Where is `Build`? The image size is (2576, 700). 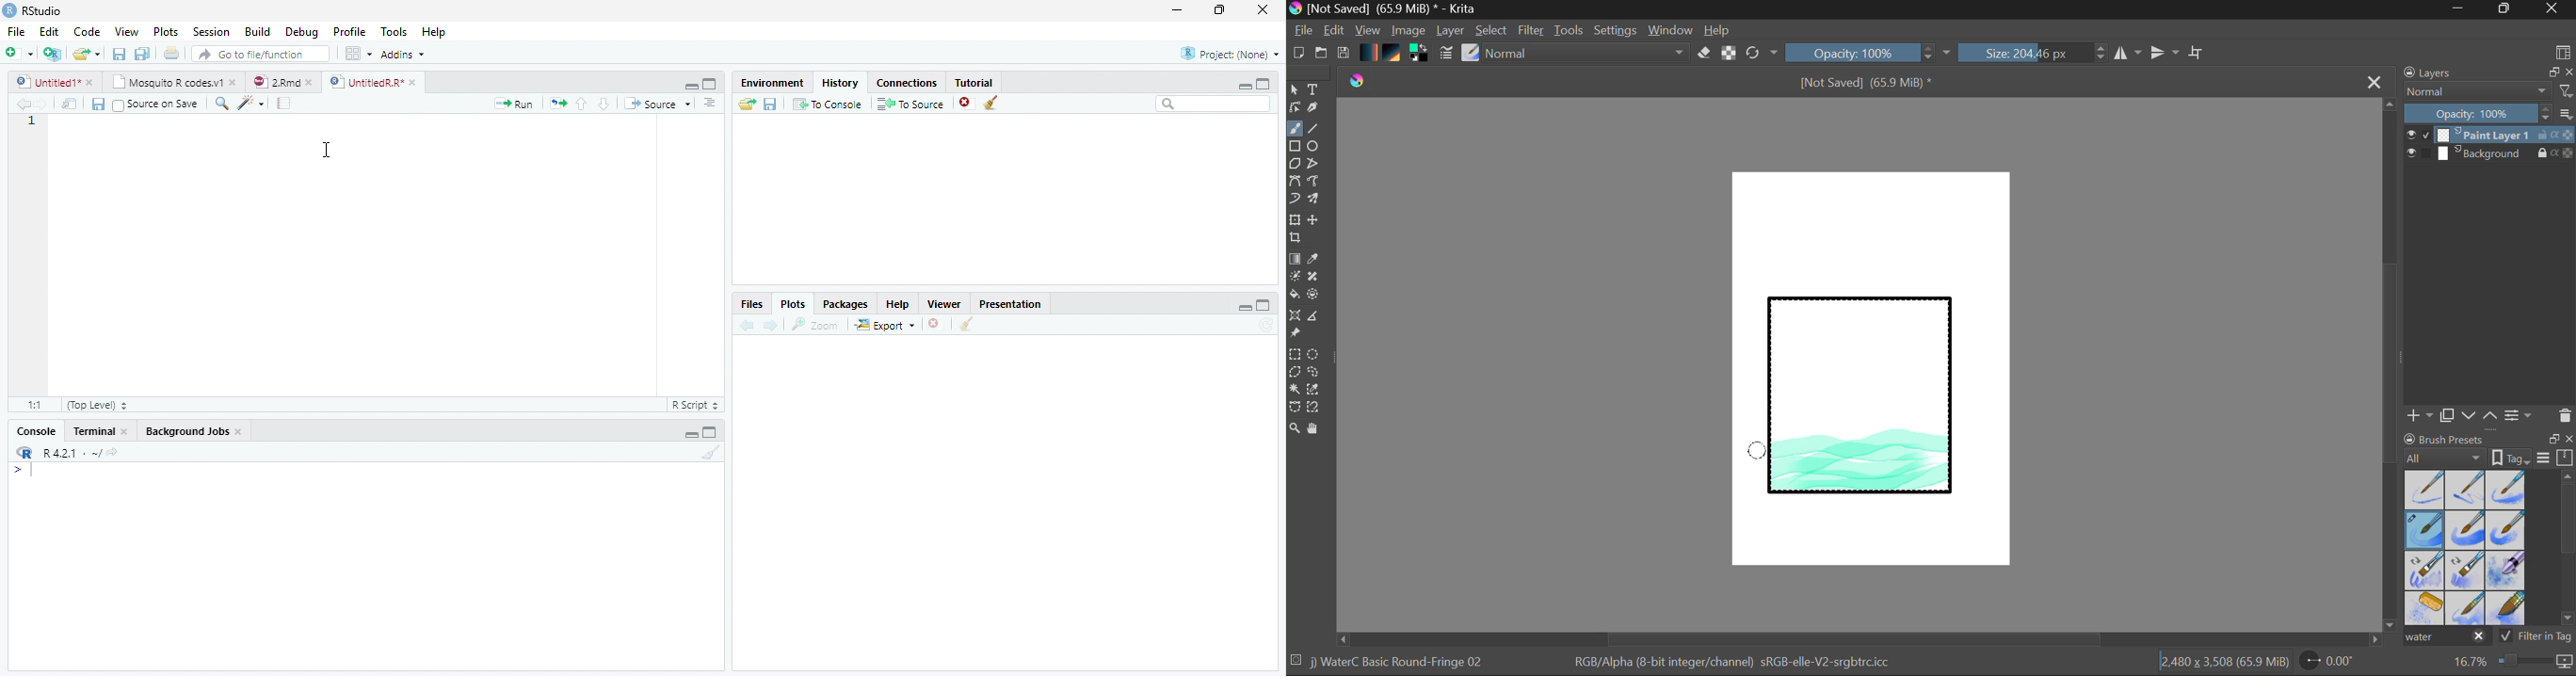 Build is located at coordinates (258, 31).